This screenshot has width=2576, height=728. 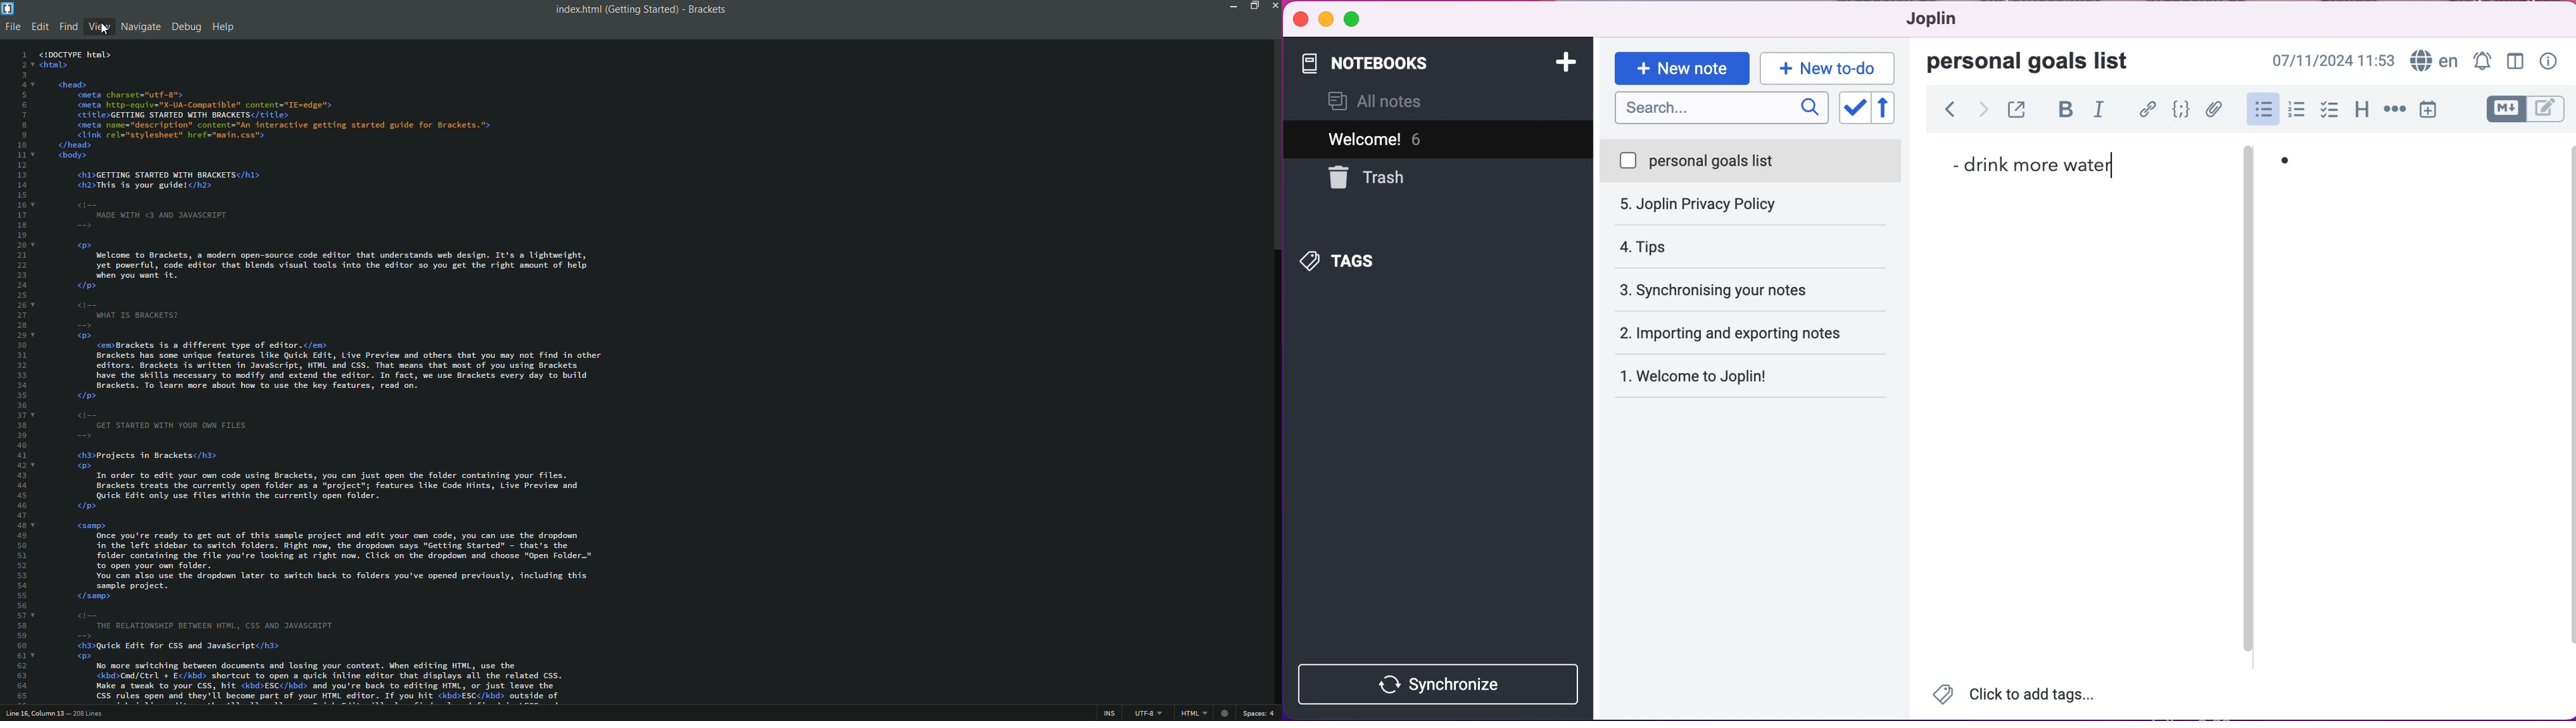 I want to click on app icon, so click(x=8, y=7).